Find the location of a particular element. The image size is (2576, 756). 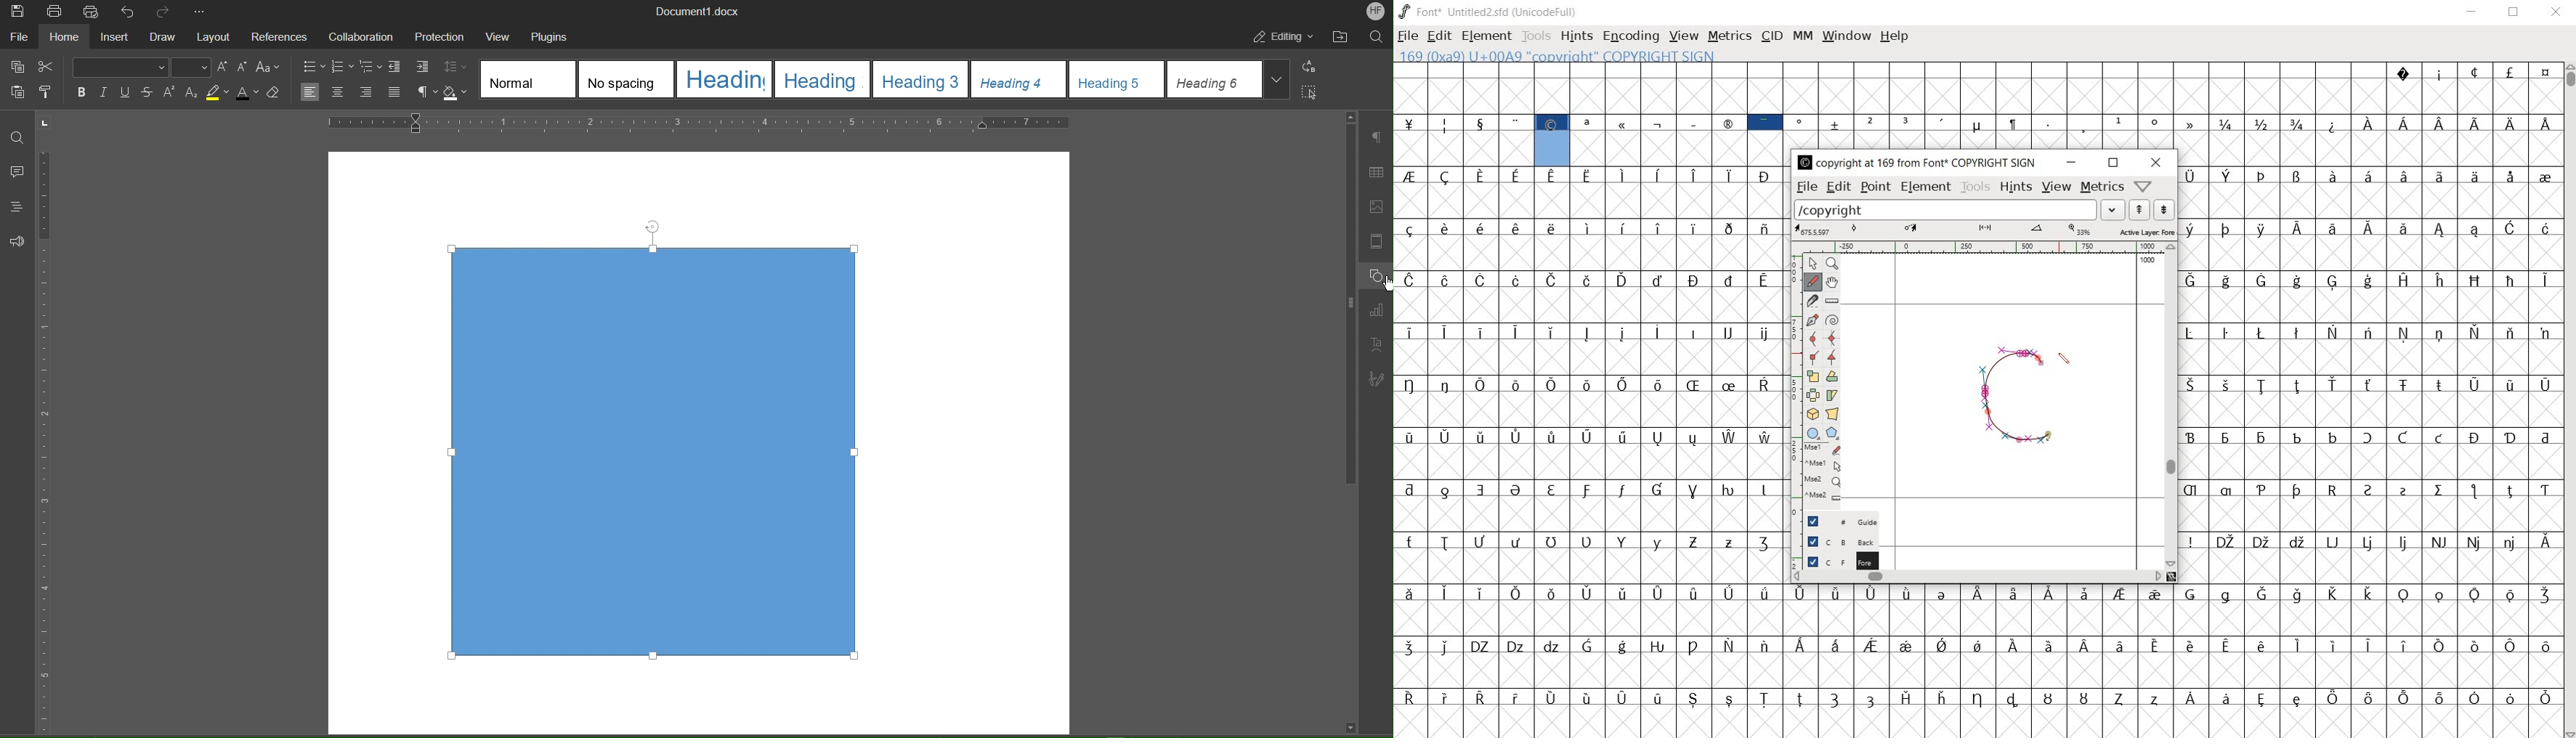

file is located at coordinates (1408, 38).